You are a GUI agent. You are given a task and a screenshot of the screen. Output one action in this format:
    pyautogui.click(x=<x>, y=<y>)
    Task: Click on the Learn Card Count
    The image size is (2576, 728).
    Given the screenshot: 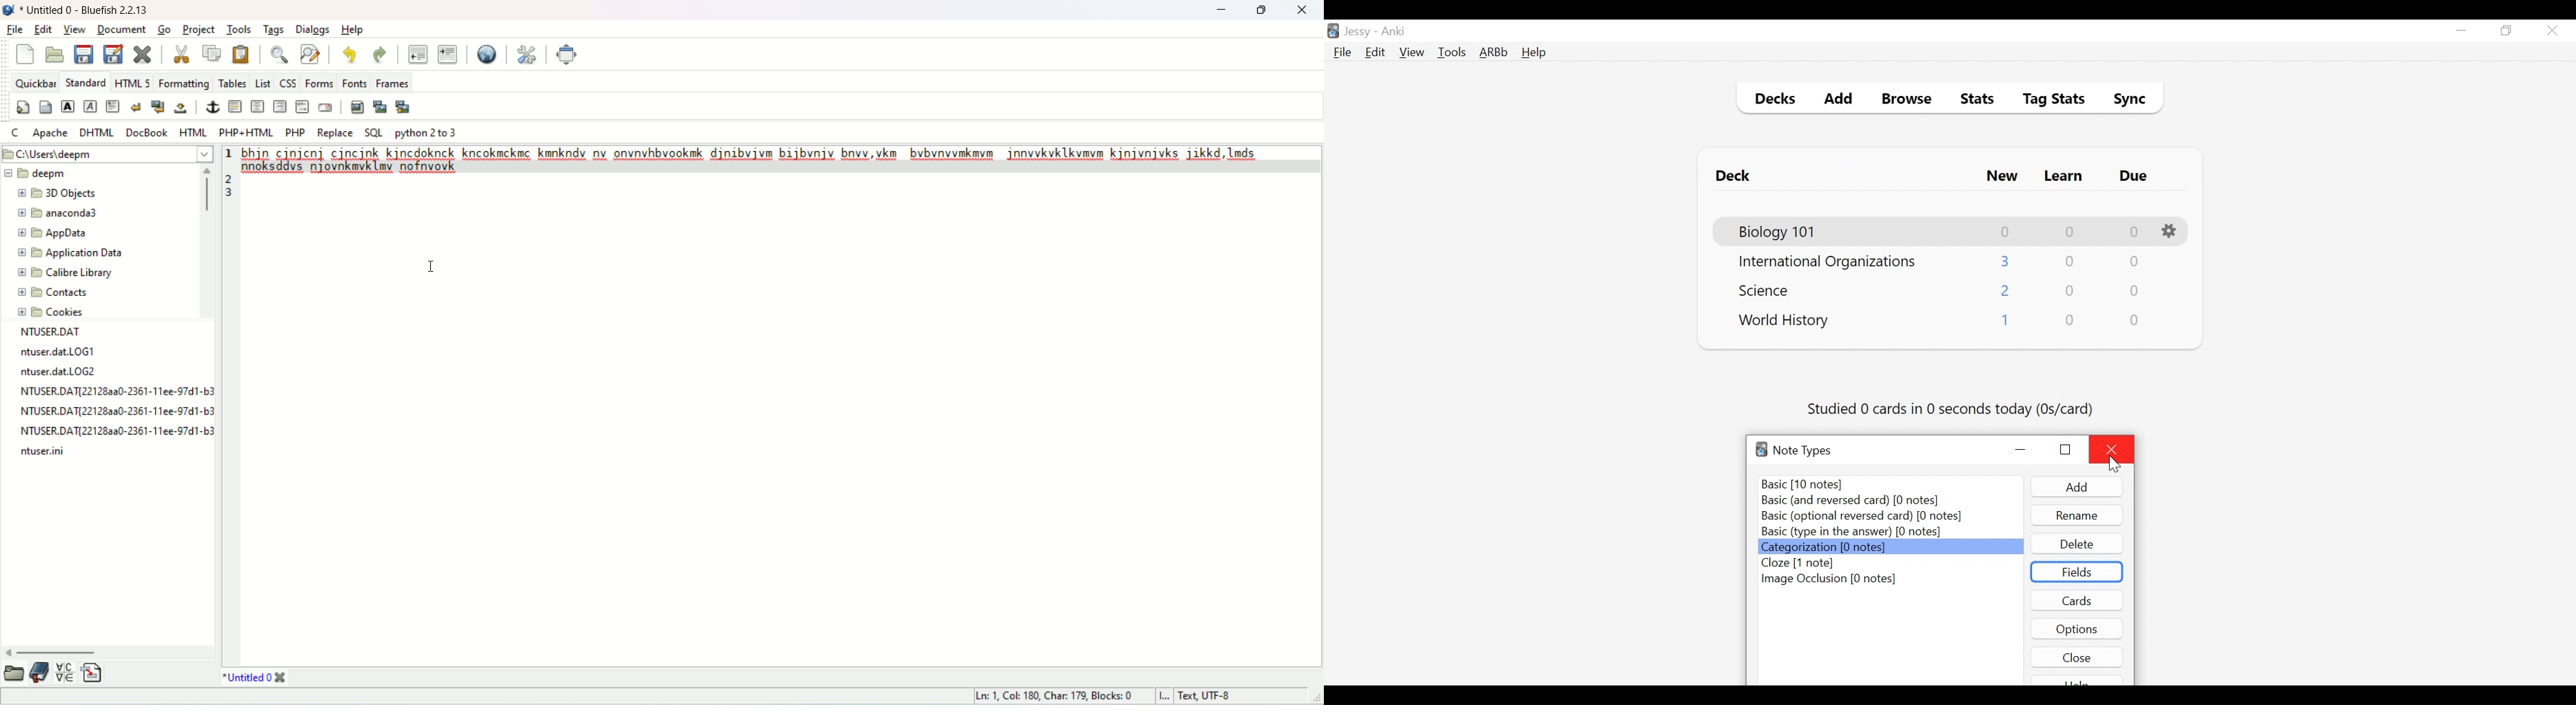 What is the action you would take?
    pyautogui.click(x=2069, y=232)
    